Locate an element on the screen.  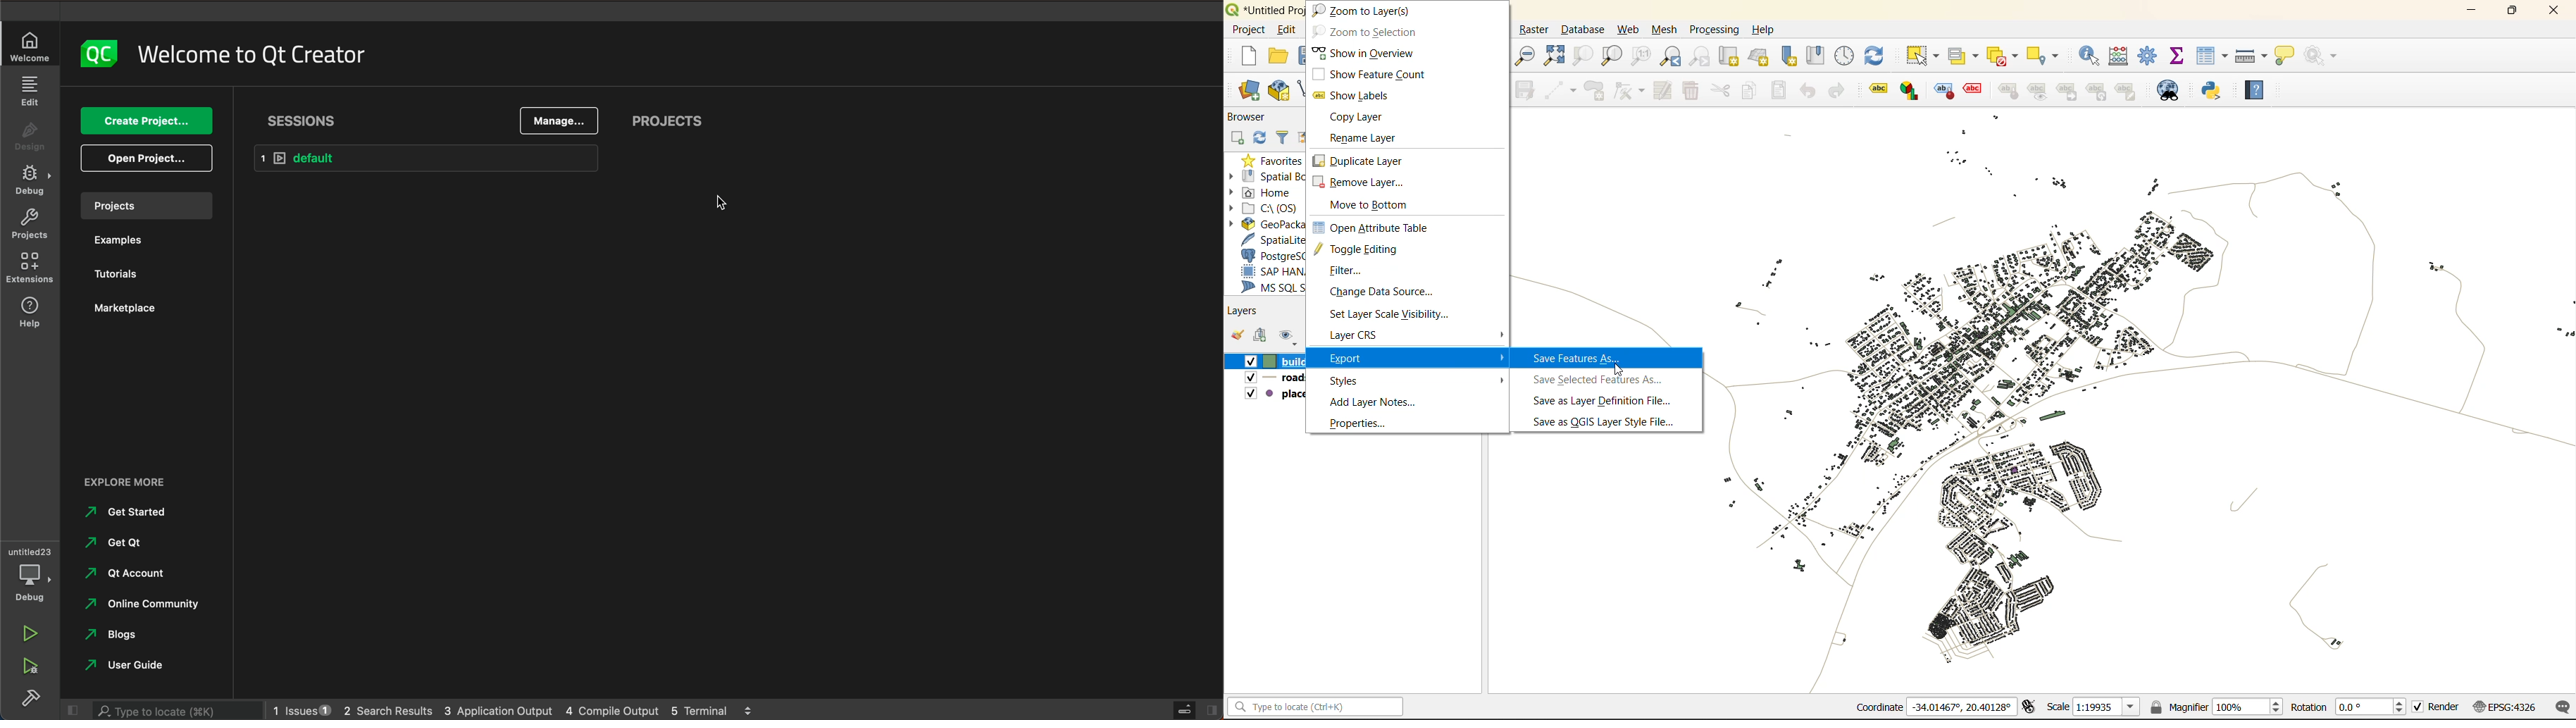
select value is located at coordinates (1965, 56).